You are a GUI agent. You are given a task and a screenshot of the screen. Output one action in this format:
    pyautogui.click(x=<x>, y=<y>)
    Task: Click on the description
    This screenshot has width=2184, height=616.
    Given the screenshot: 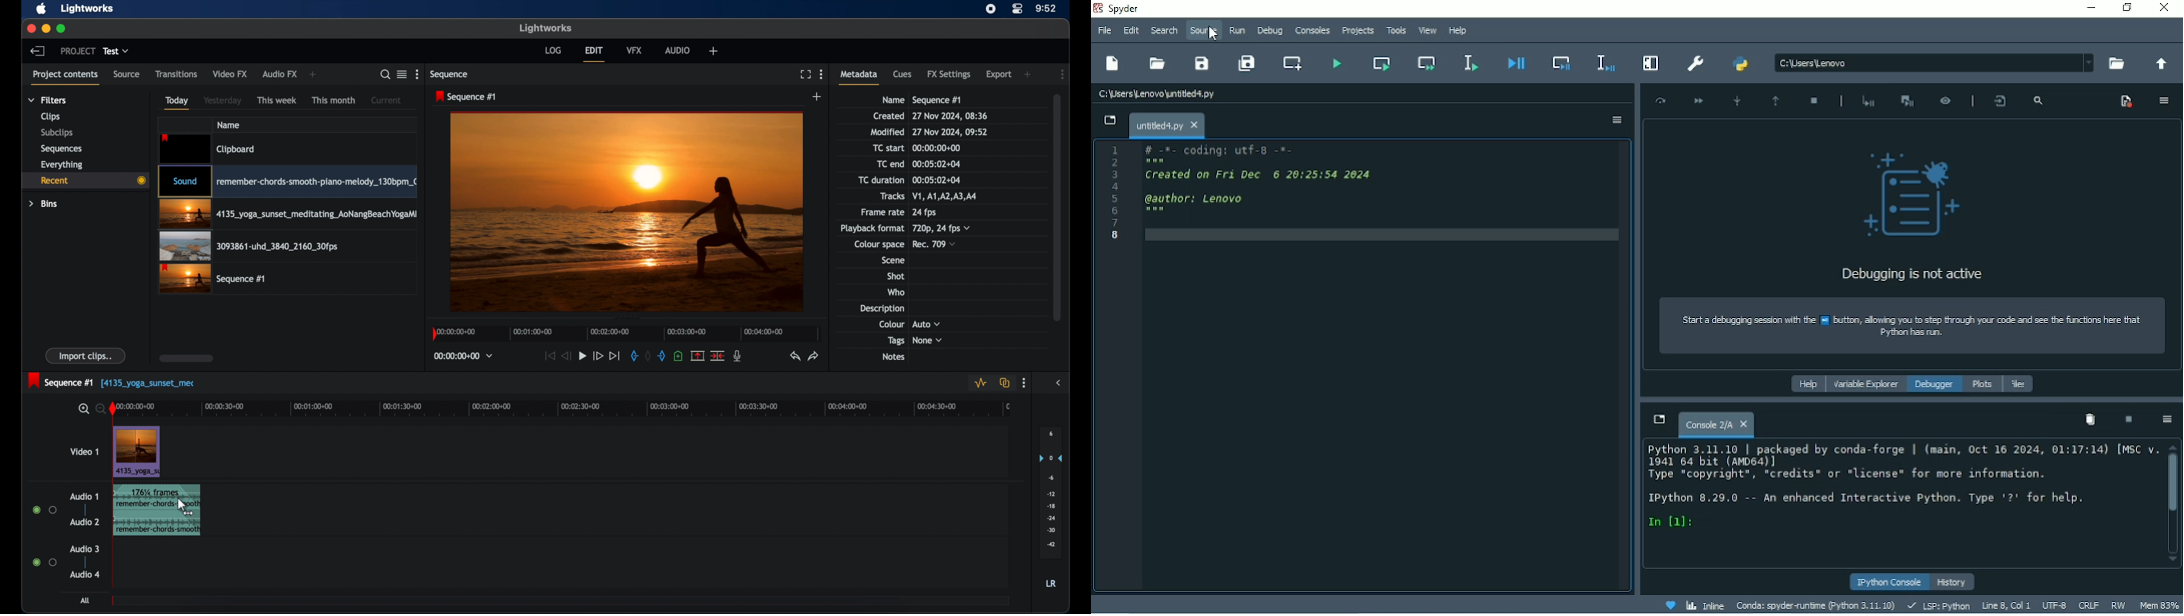 What is the action you would take?
    pyautogui.click(x=881, y=308)
    